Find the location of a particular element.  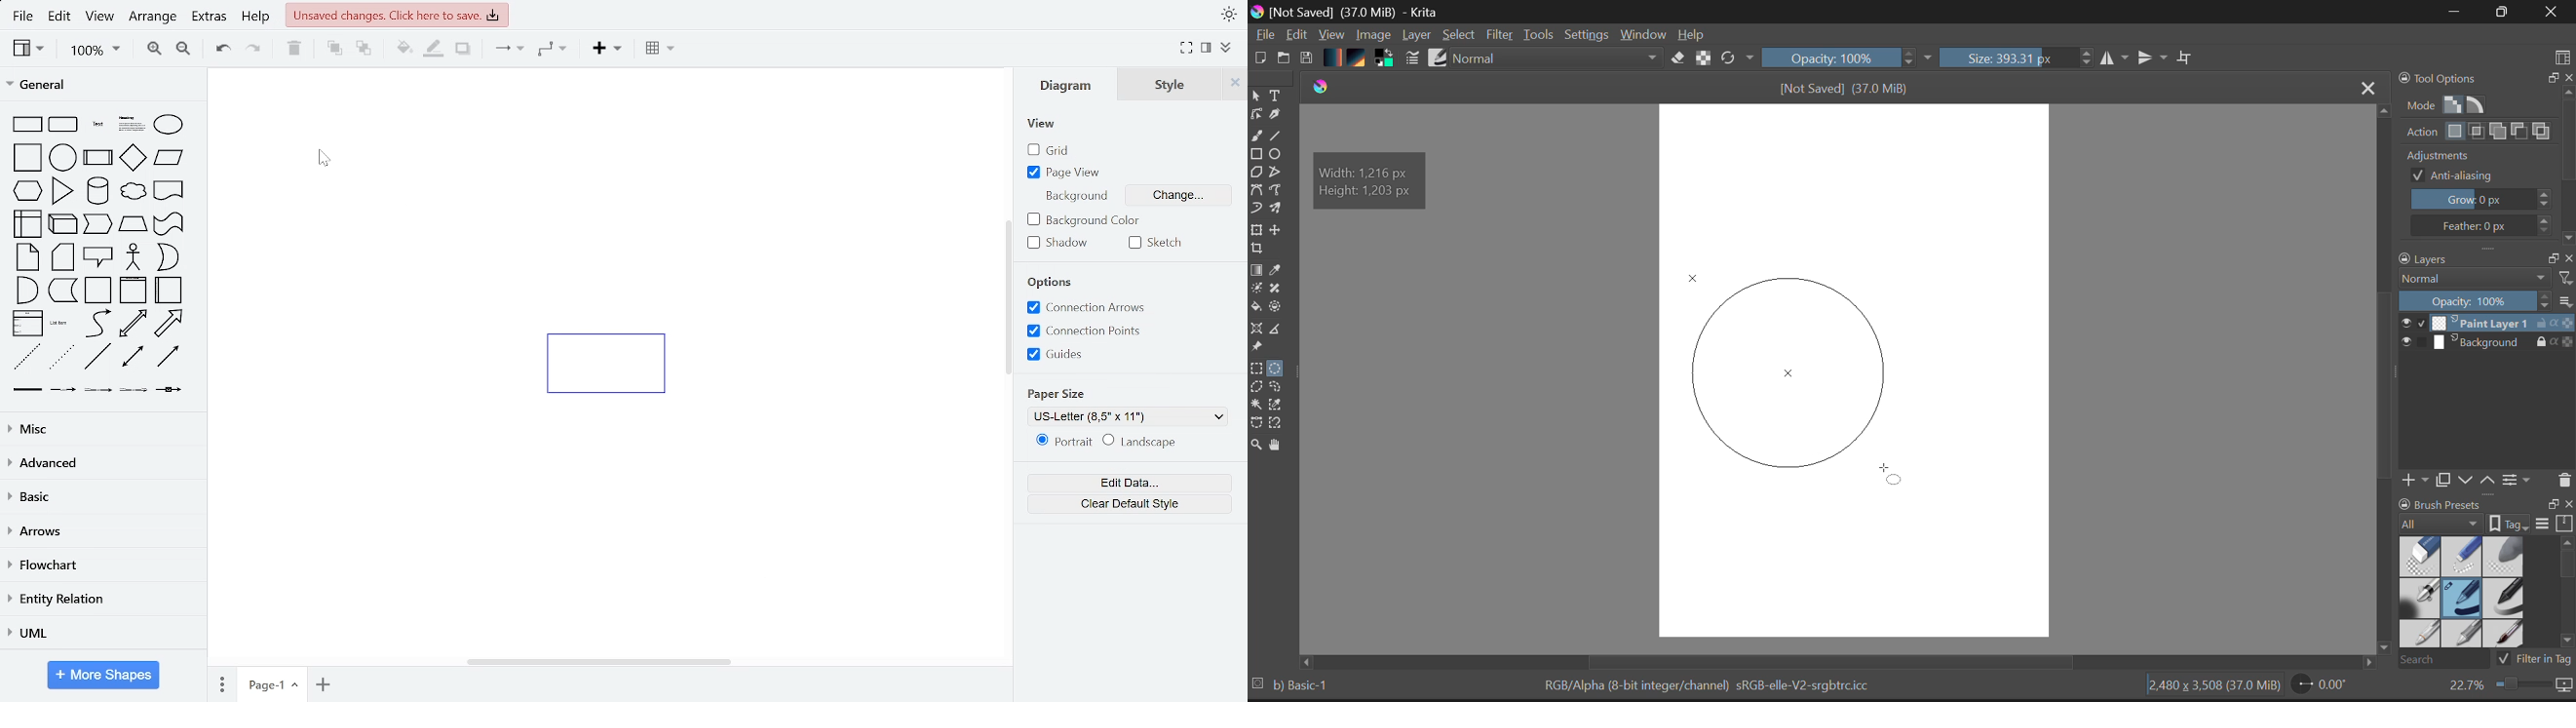

Assistant Tool is located at coordinates (1259, 327).